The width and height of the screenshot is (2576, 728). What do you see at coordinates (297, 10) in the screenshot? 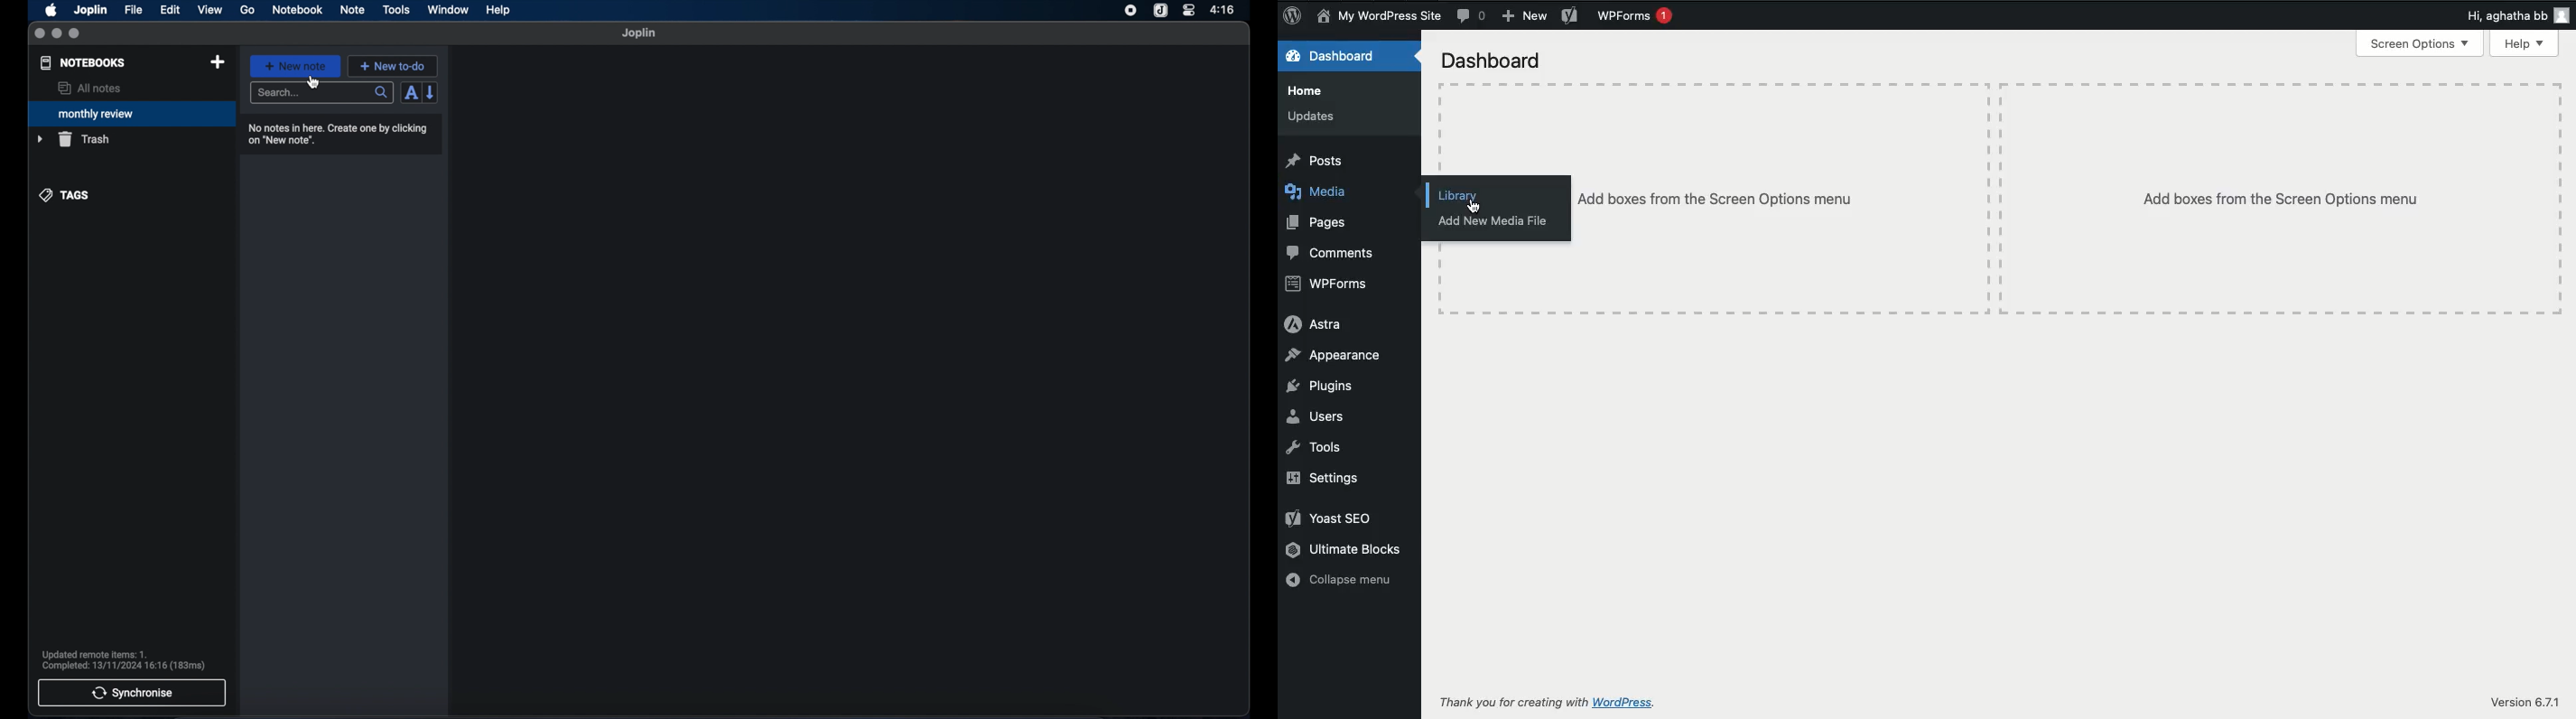
I see `notebook` at bounding box center [297, 10].